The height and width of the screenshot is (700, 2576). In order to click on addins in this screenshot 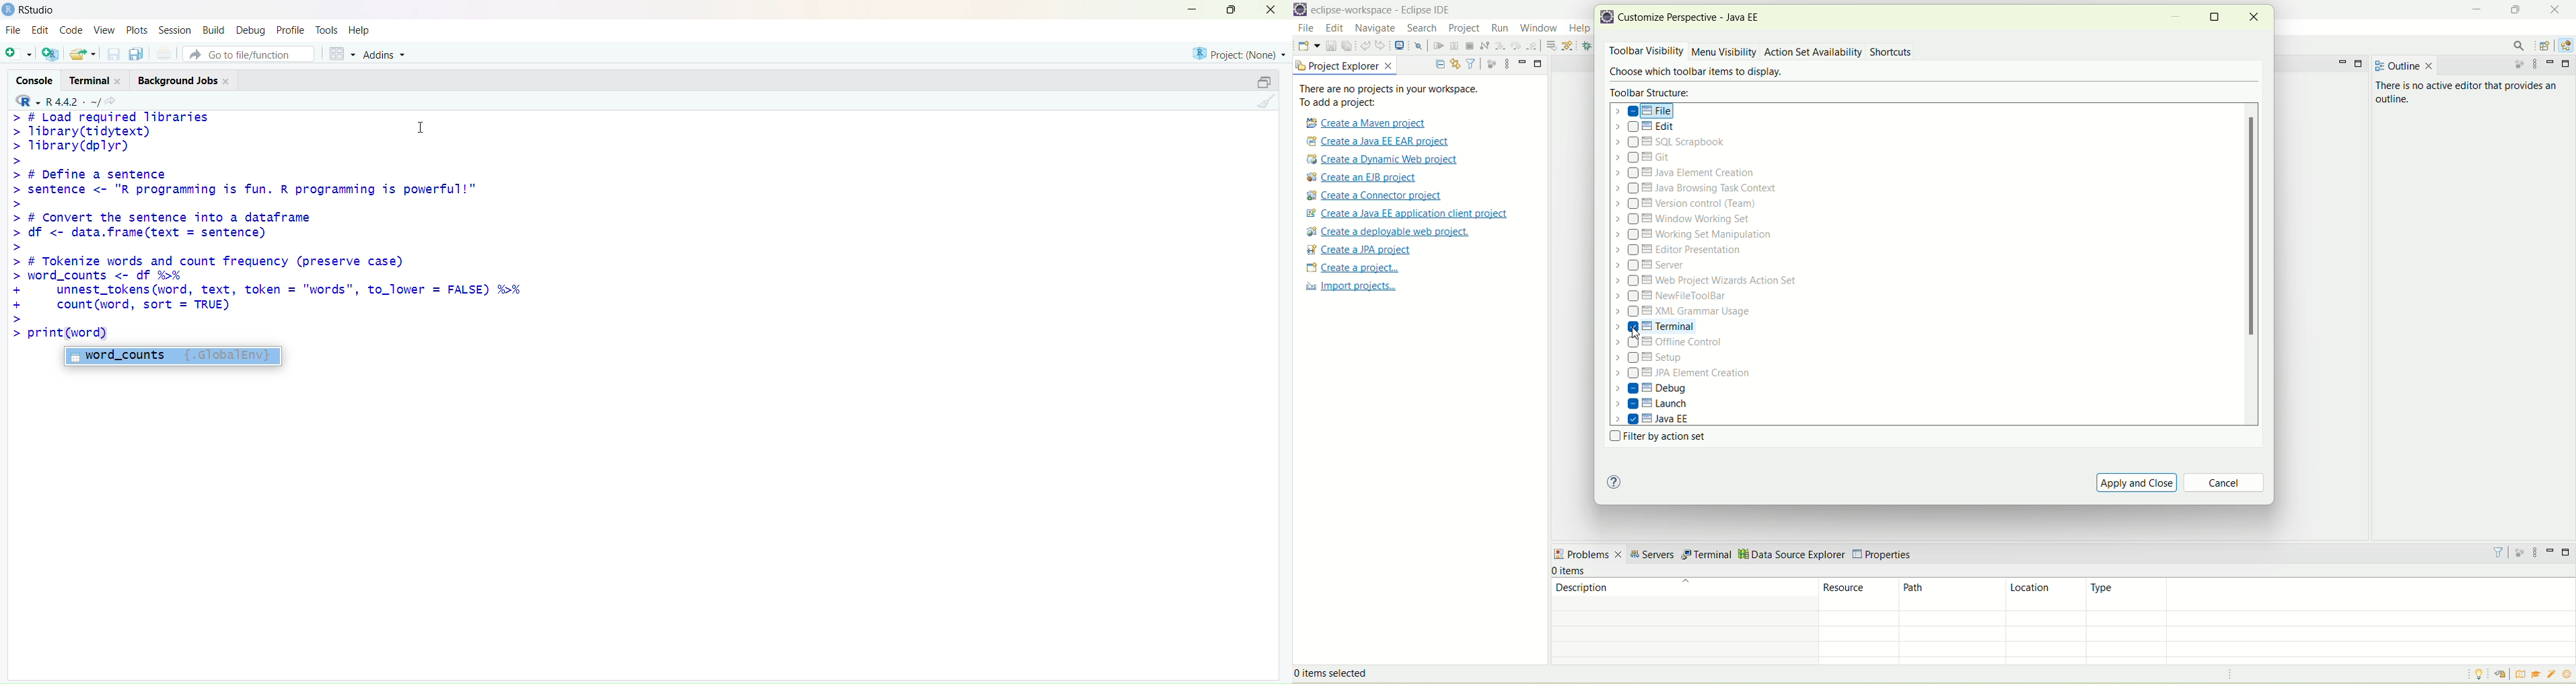, I will do `click(385, 56)`.